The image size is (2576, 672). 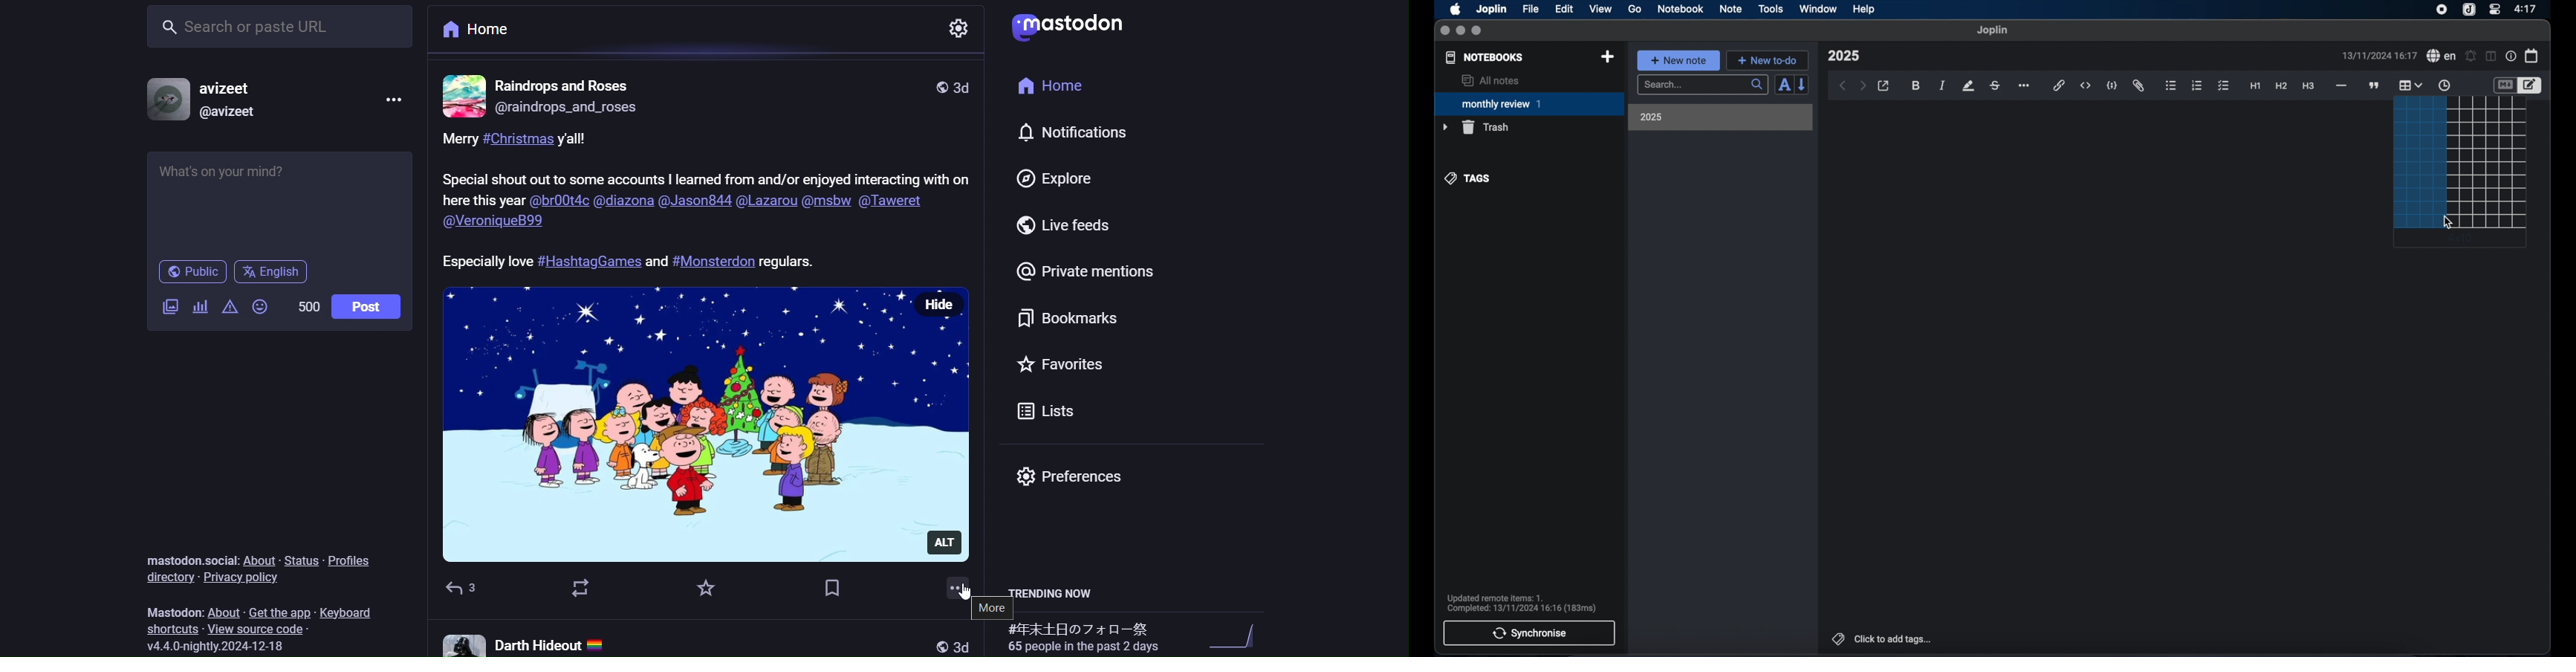 What do you see at coordinates (2025, 86) in the screenshot?
I see `more options` at bounding box center [2025, 86].